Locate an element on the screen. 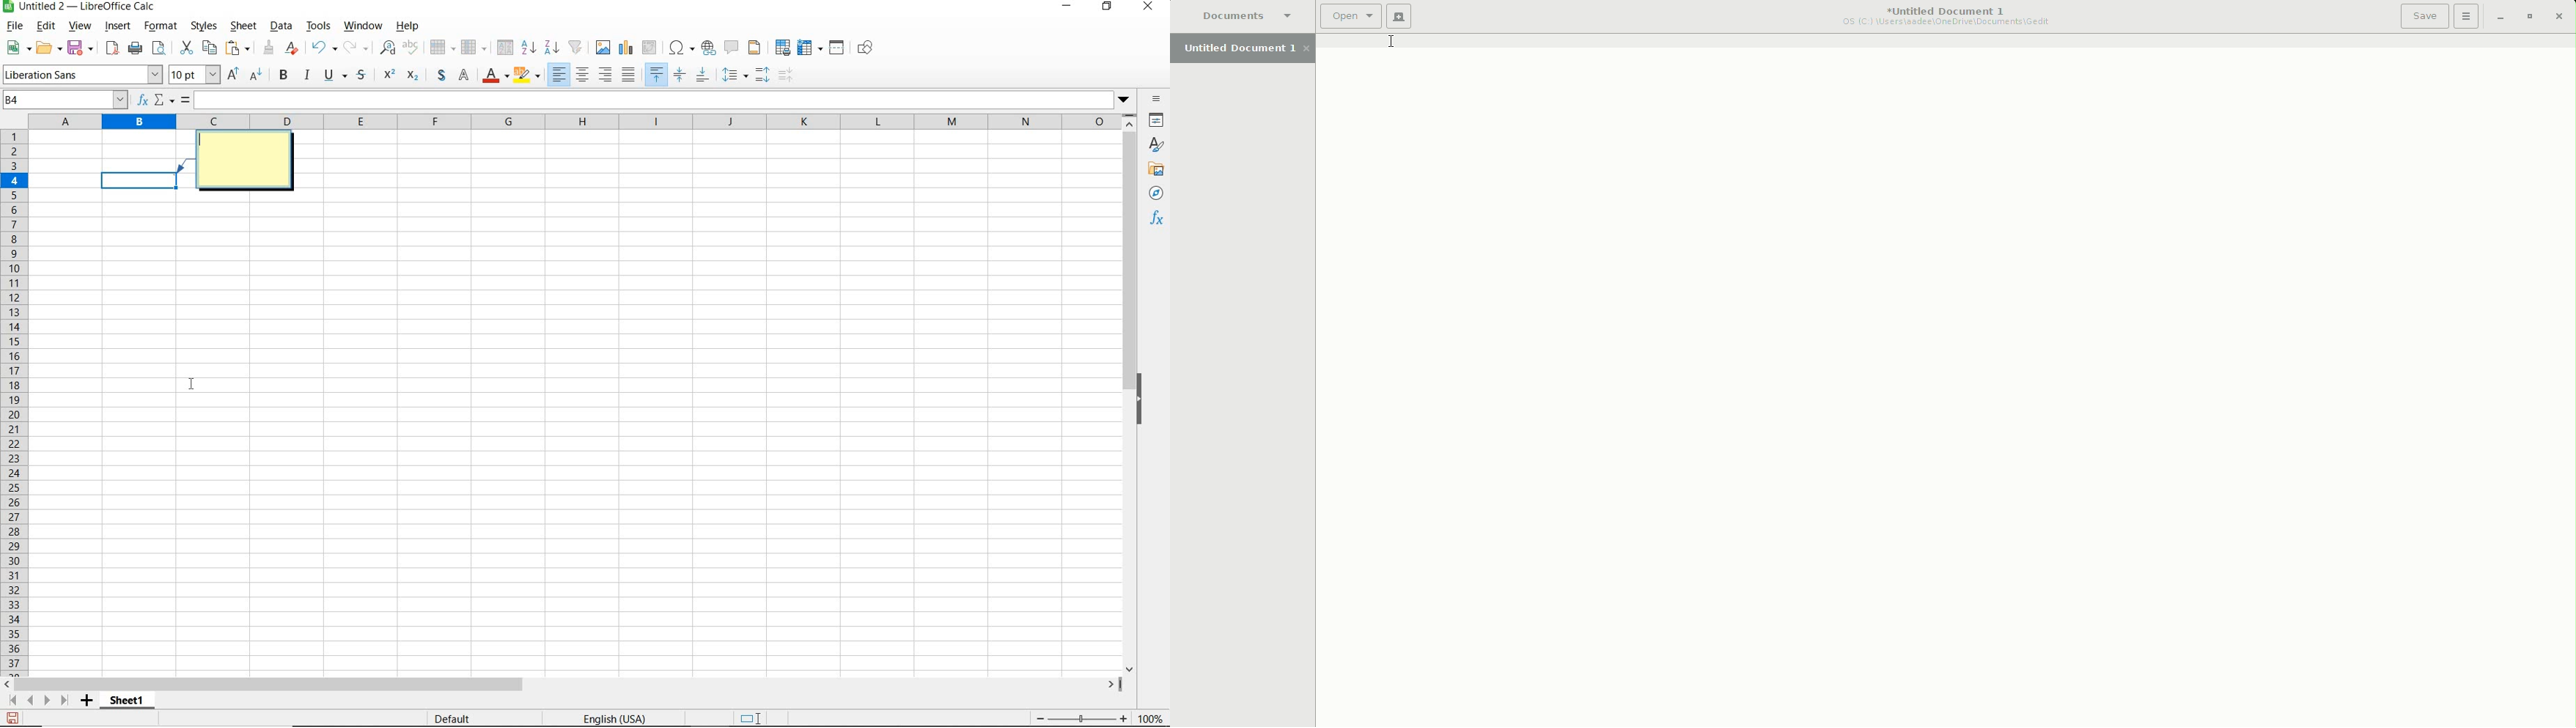 The height and width of the screenshot is (728, 2576). Superscript: Used to write exponents is located at coordinates (412, 74).